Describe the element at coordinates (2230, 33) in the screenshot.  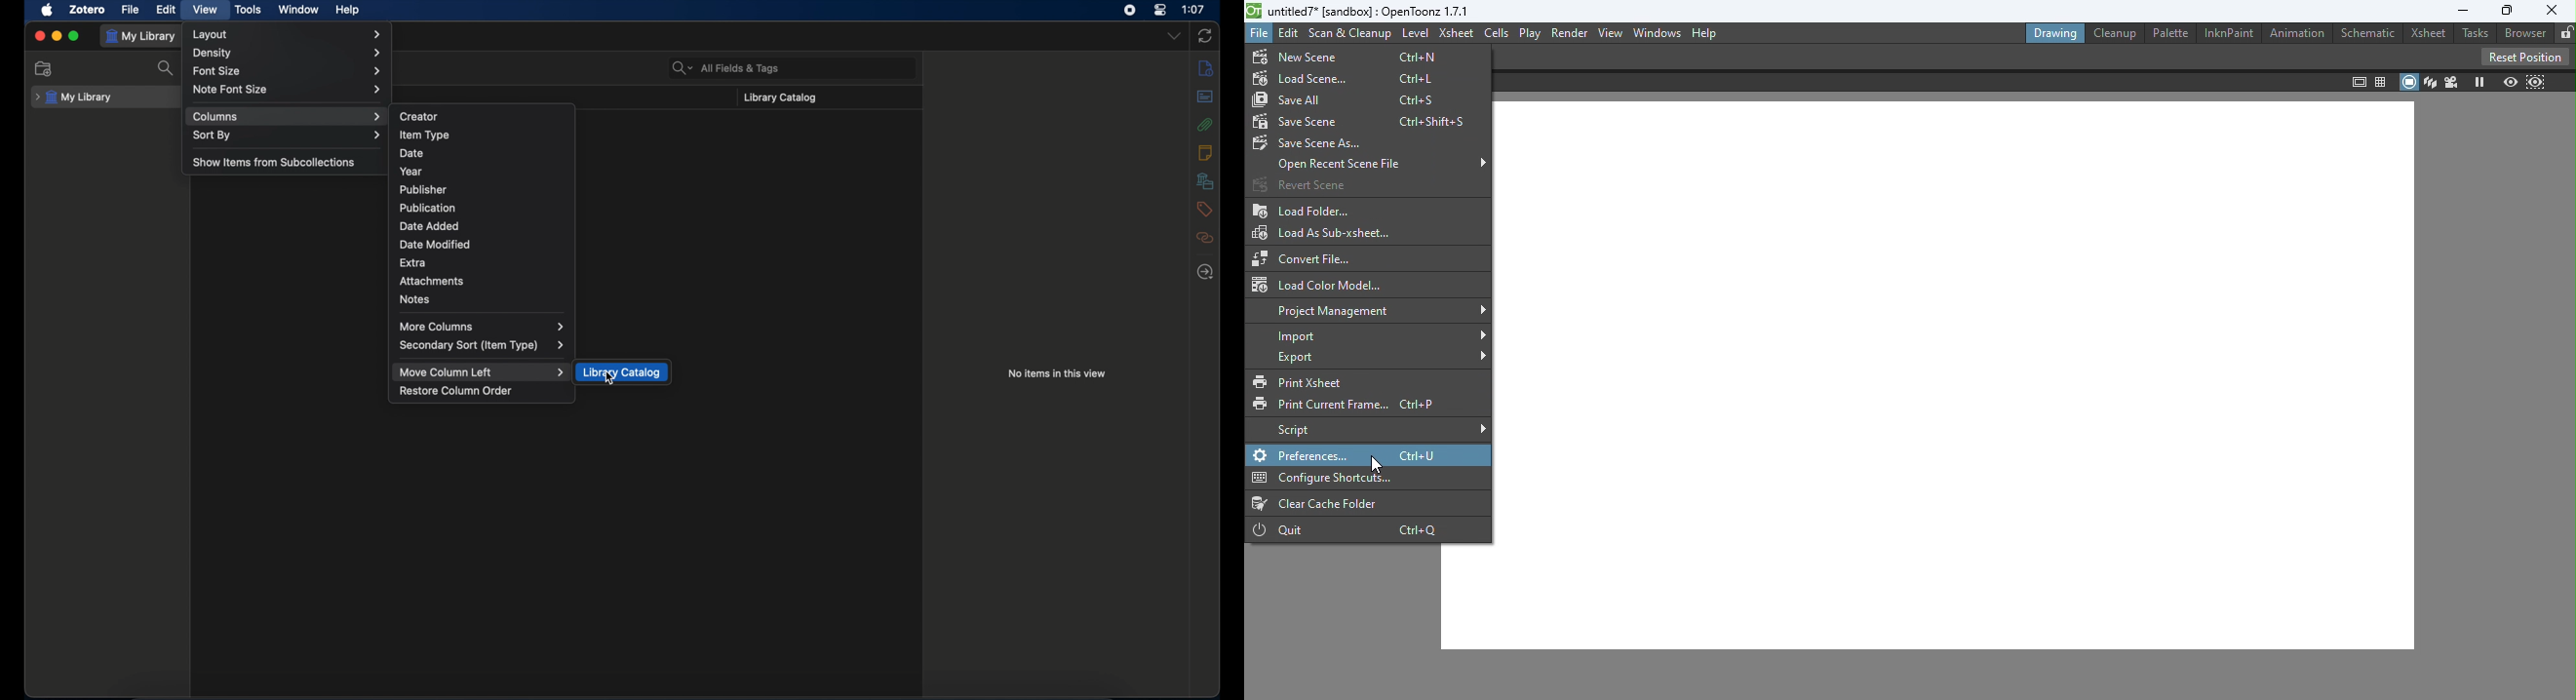
I see `InkPaint` at that location.